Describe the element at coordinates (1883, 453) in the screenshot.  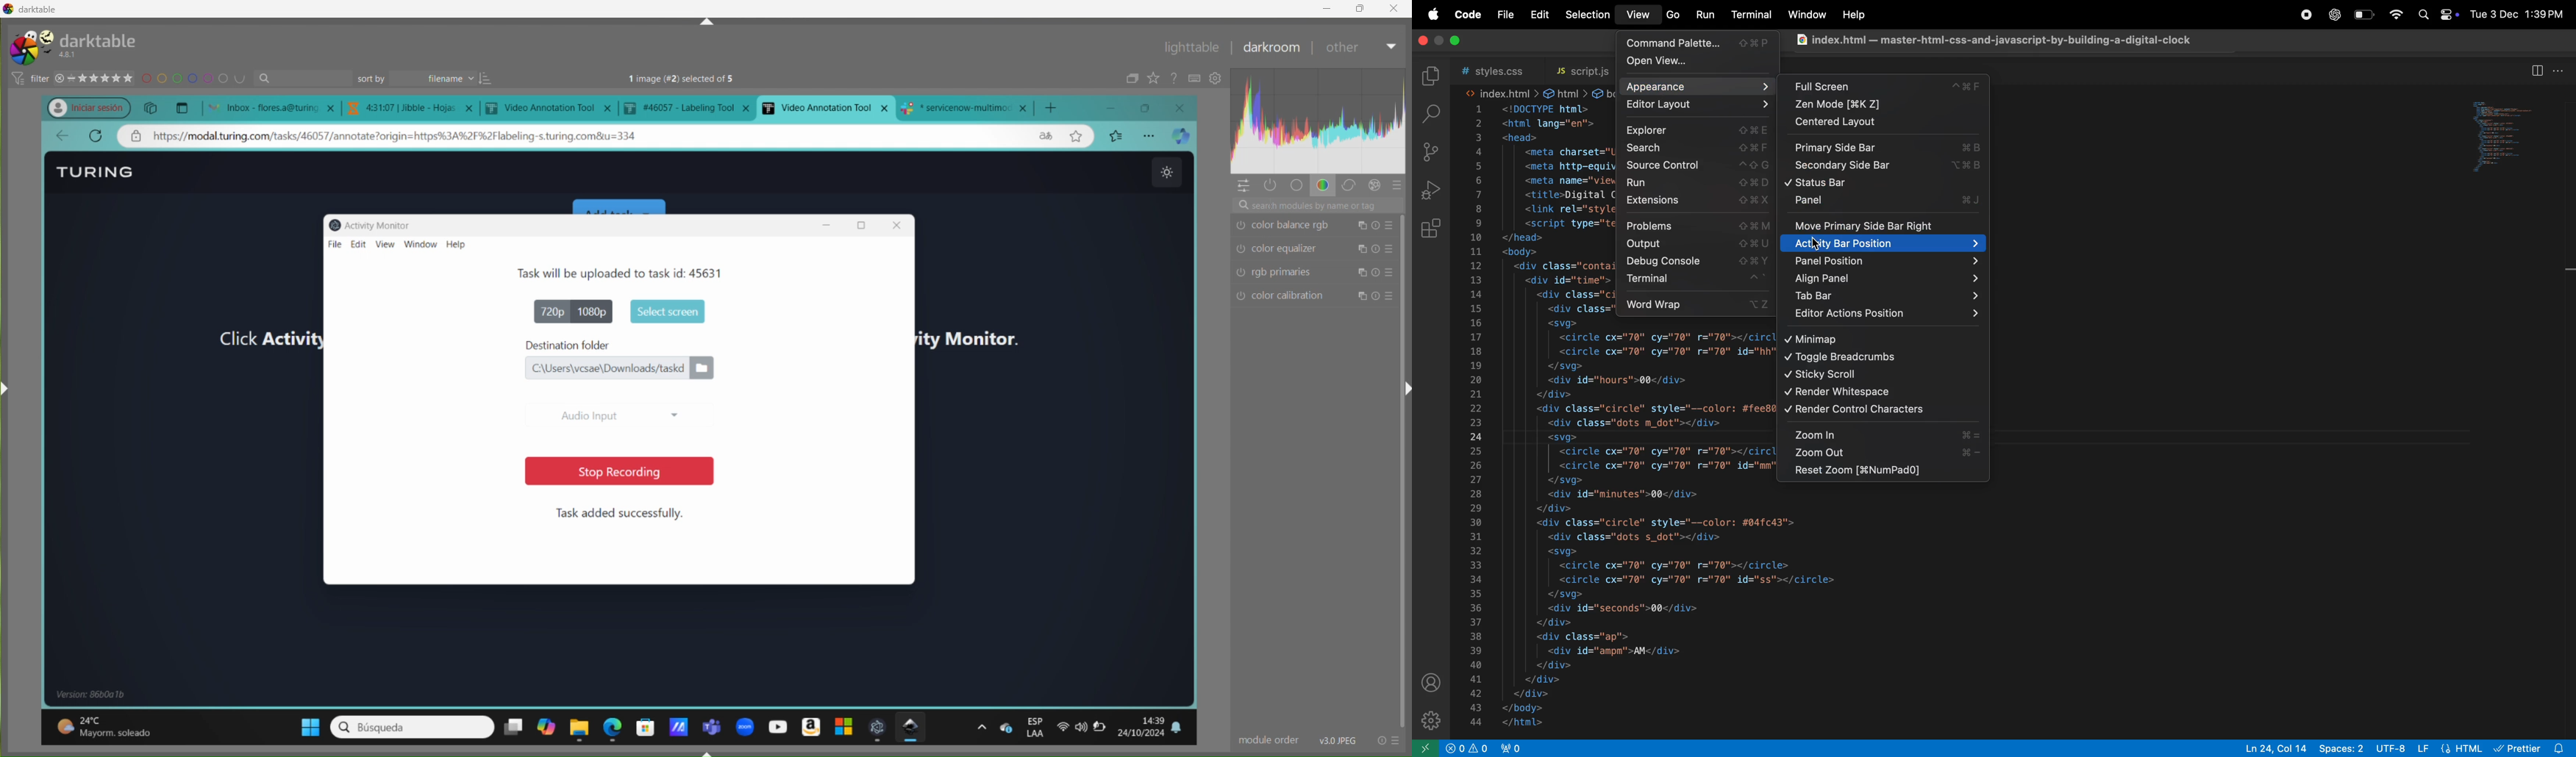
I see `zoom out` at that location.